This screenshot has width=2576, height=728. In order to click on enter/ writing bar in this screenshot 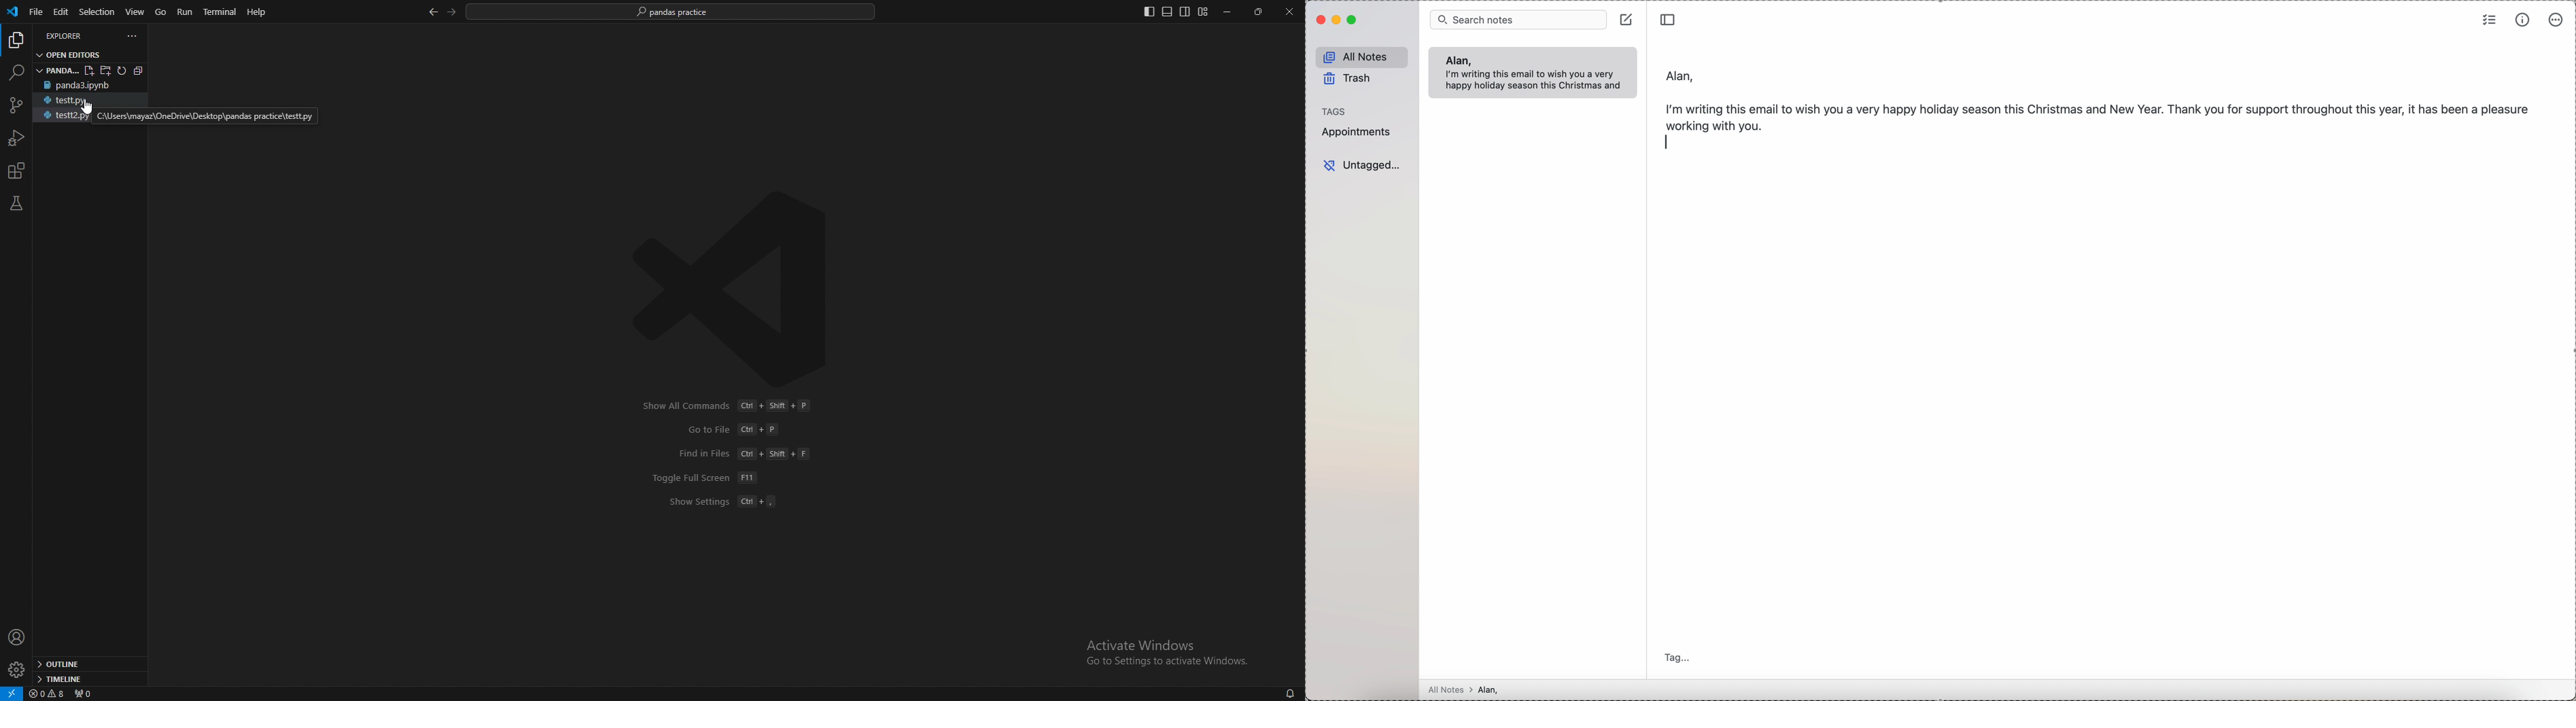, I will do `click(1667, 143)`.